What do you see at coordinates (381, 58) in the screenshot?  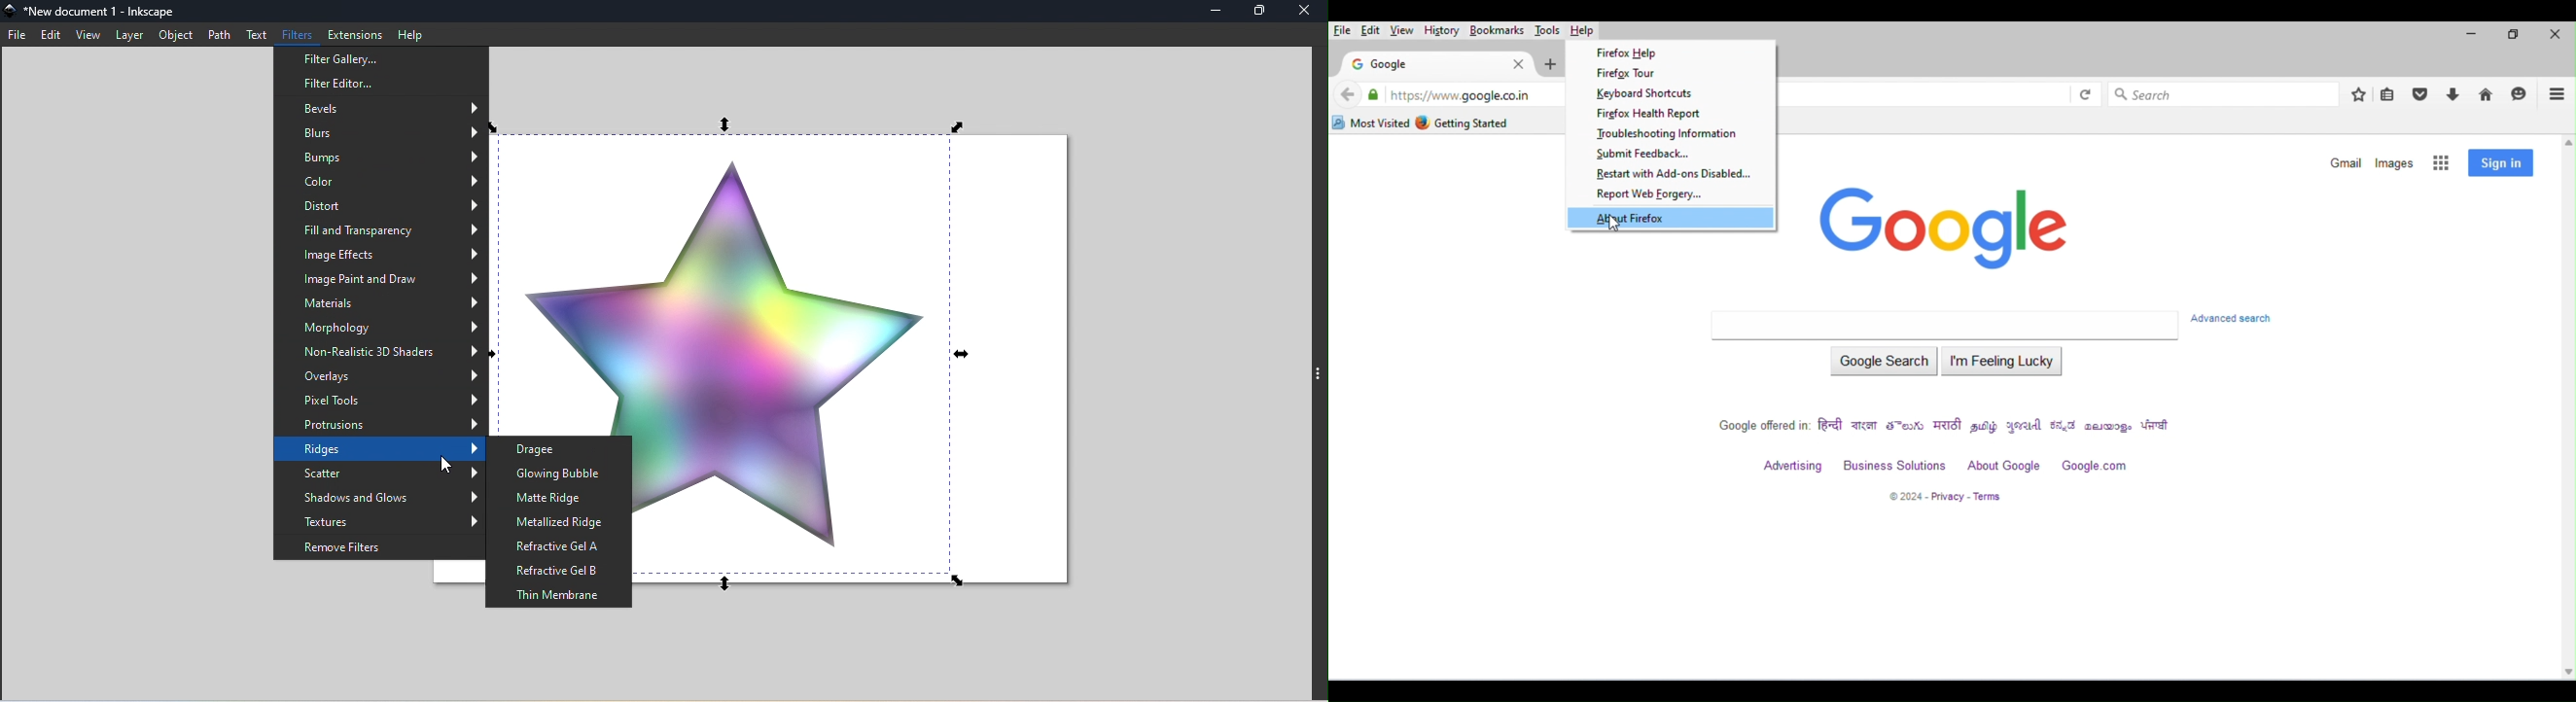 I see `Filter Gallery` at bounding box center [381, 58].